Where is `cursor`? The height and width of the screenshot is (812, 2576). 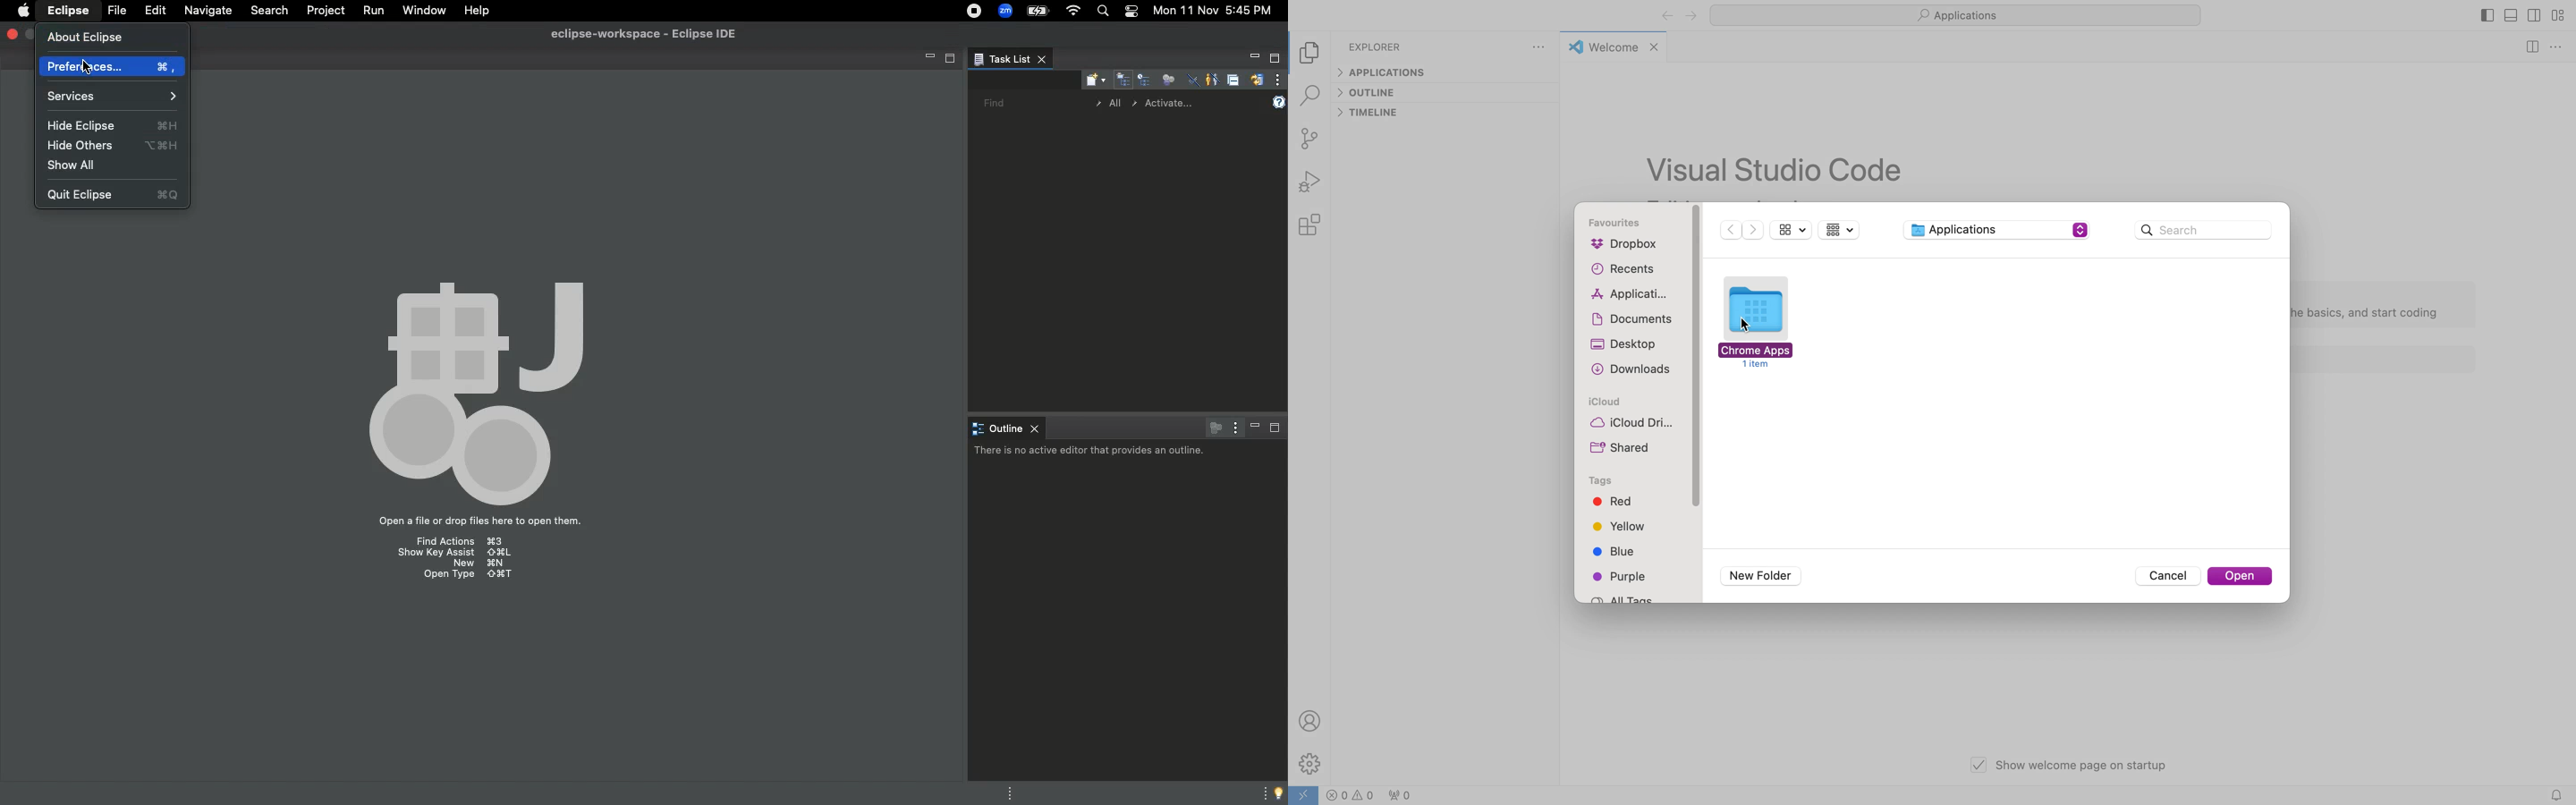 cursor is located at coordinates (1748, 325).